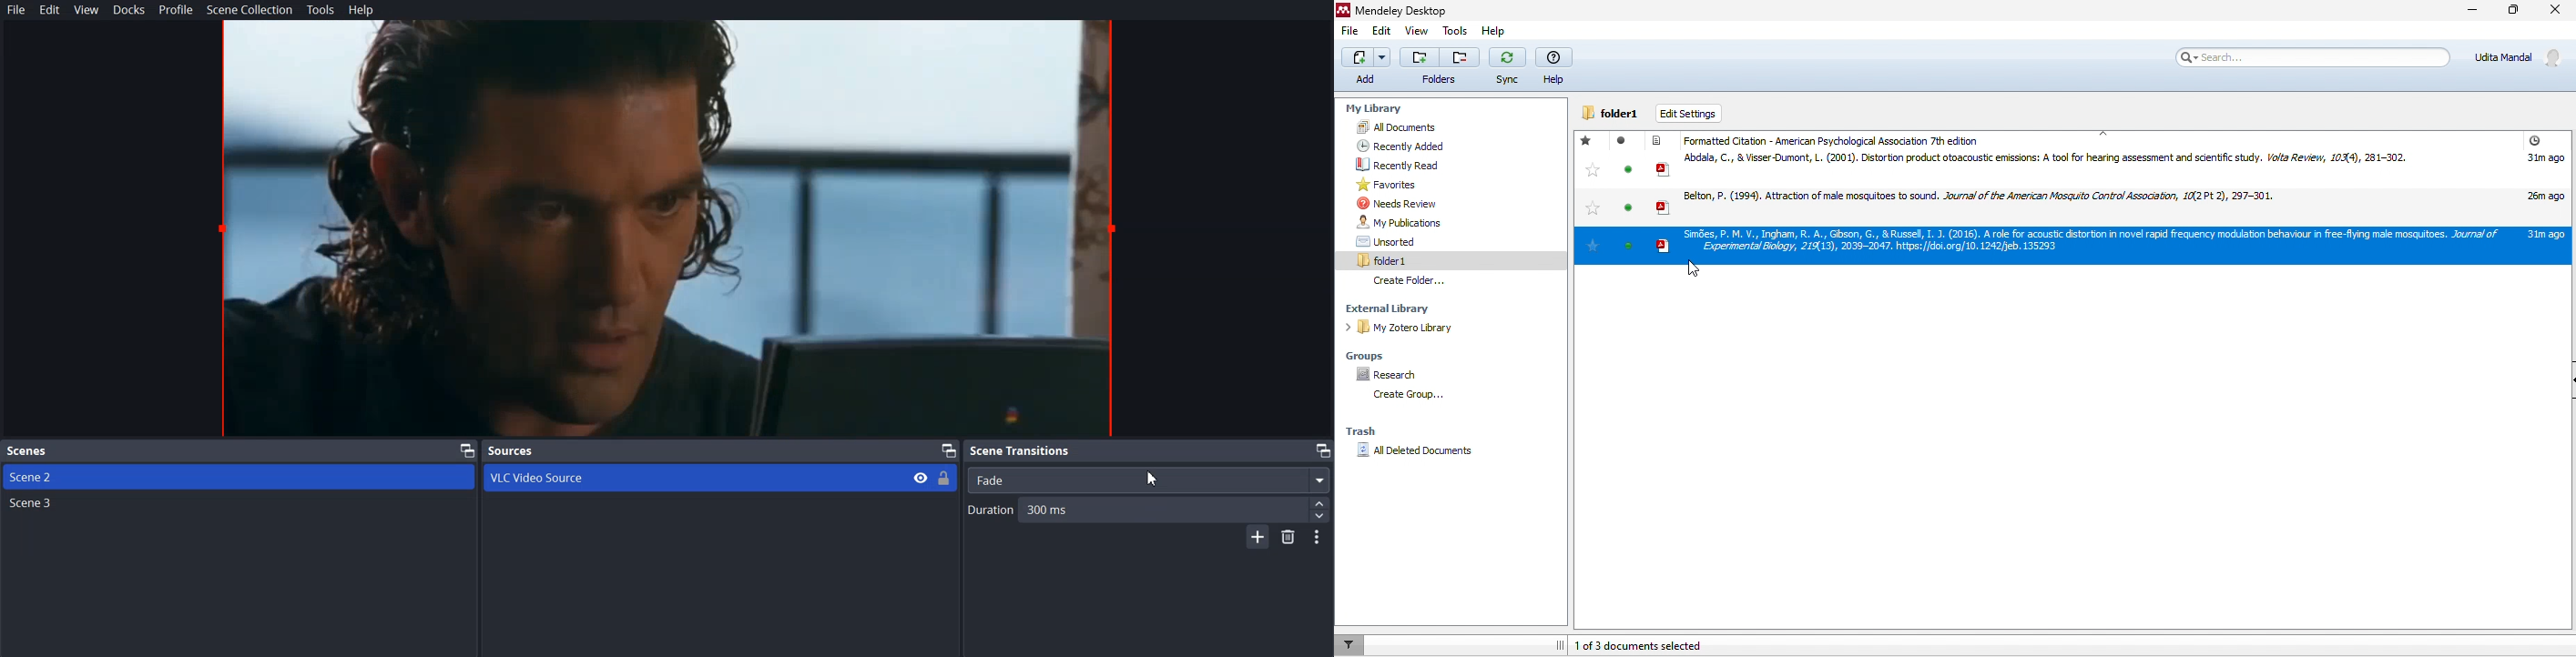 This screenshot has height=672, width=2576. I want to click on close, so click(2558, 12).